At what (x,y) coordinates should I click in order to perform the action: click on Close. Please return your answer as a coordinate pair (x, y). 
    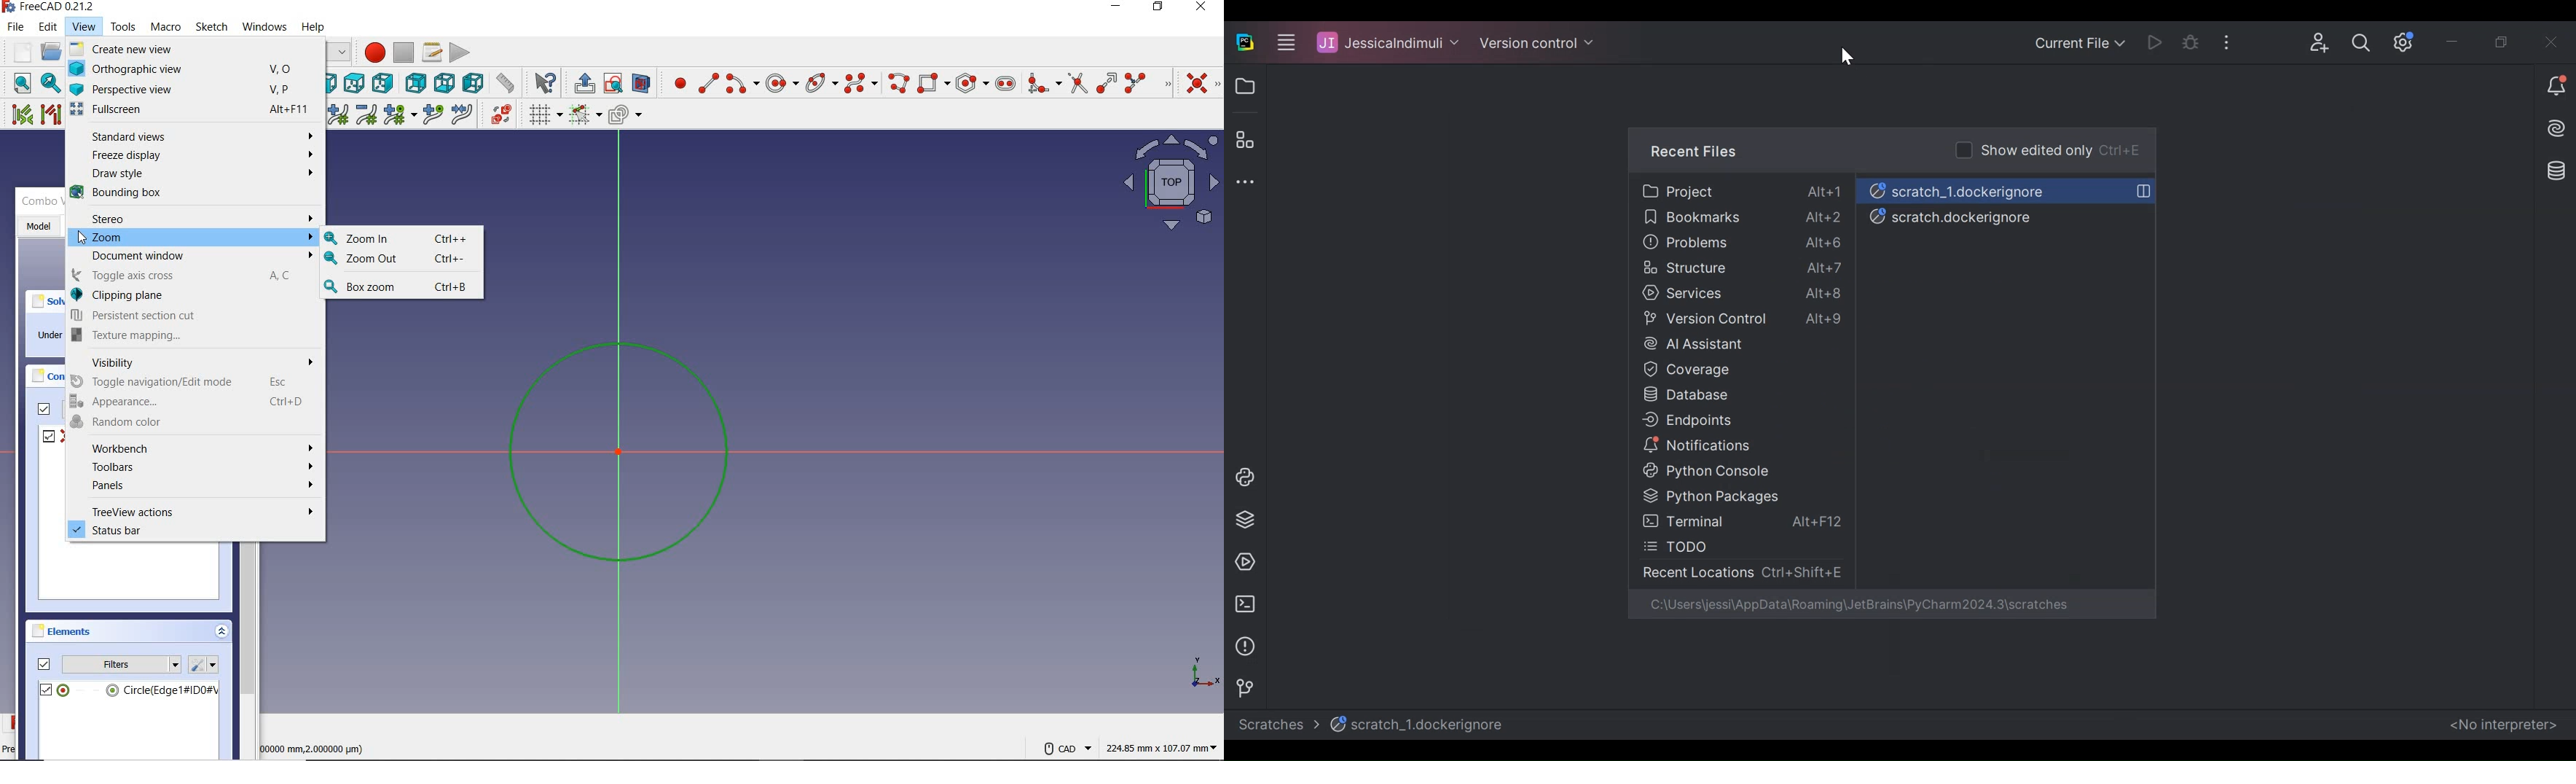
    Looking at the image, I should click on (2552, 42).